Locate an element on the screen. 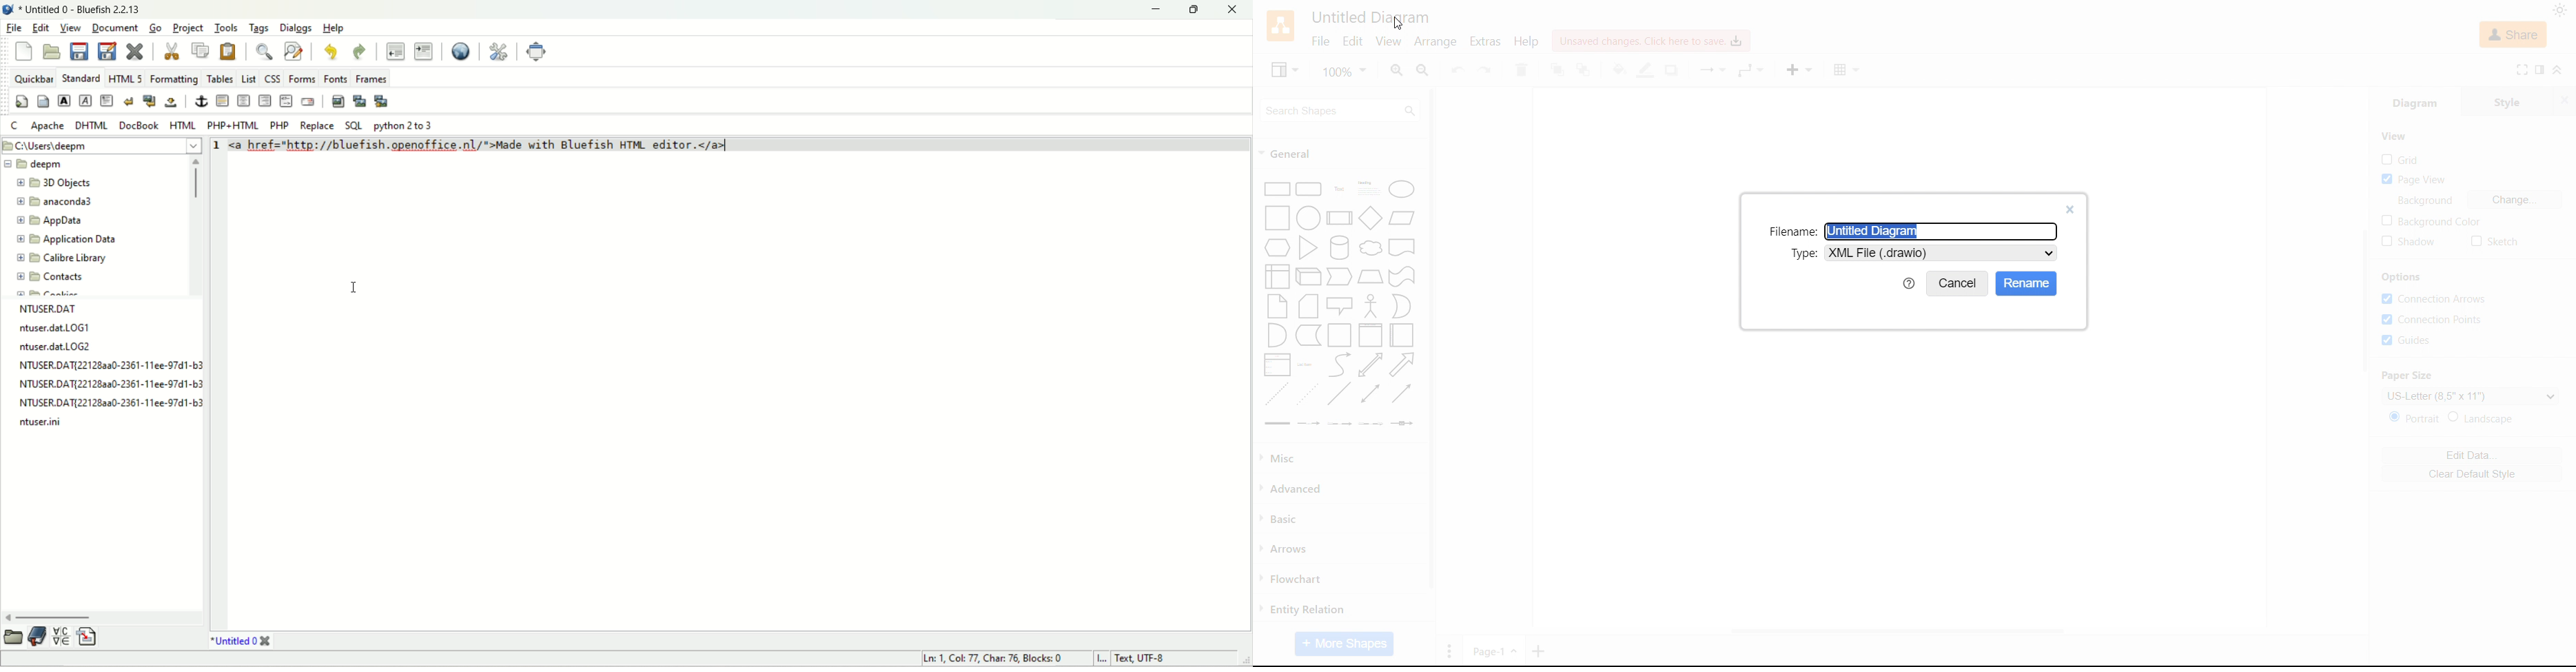 This screenshot has height=672, width=2576. view  is located at coordinates (1285, 69).